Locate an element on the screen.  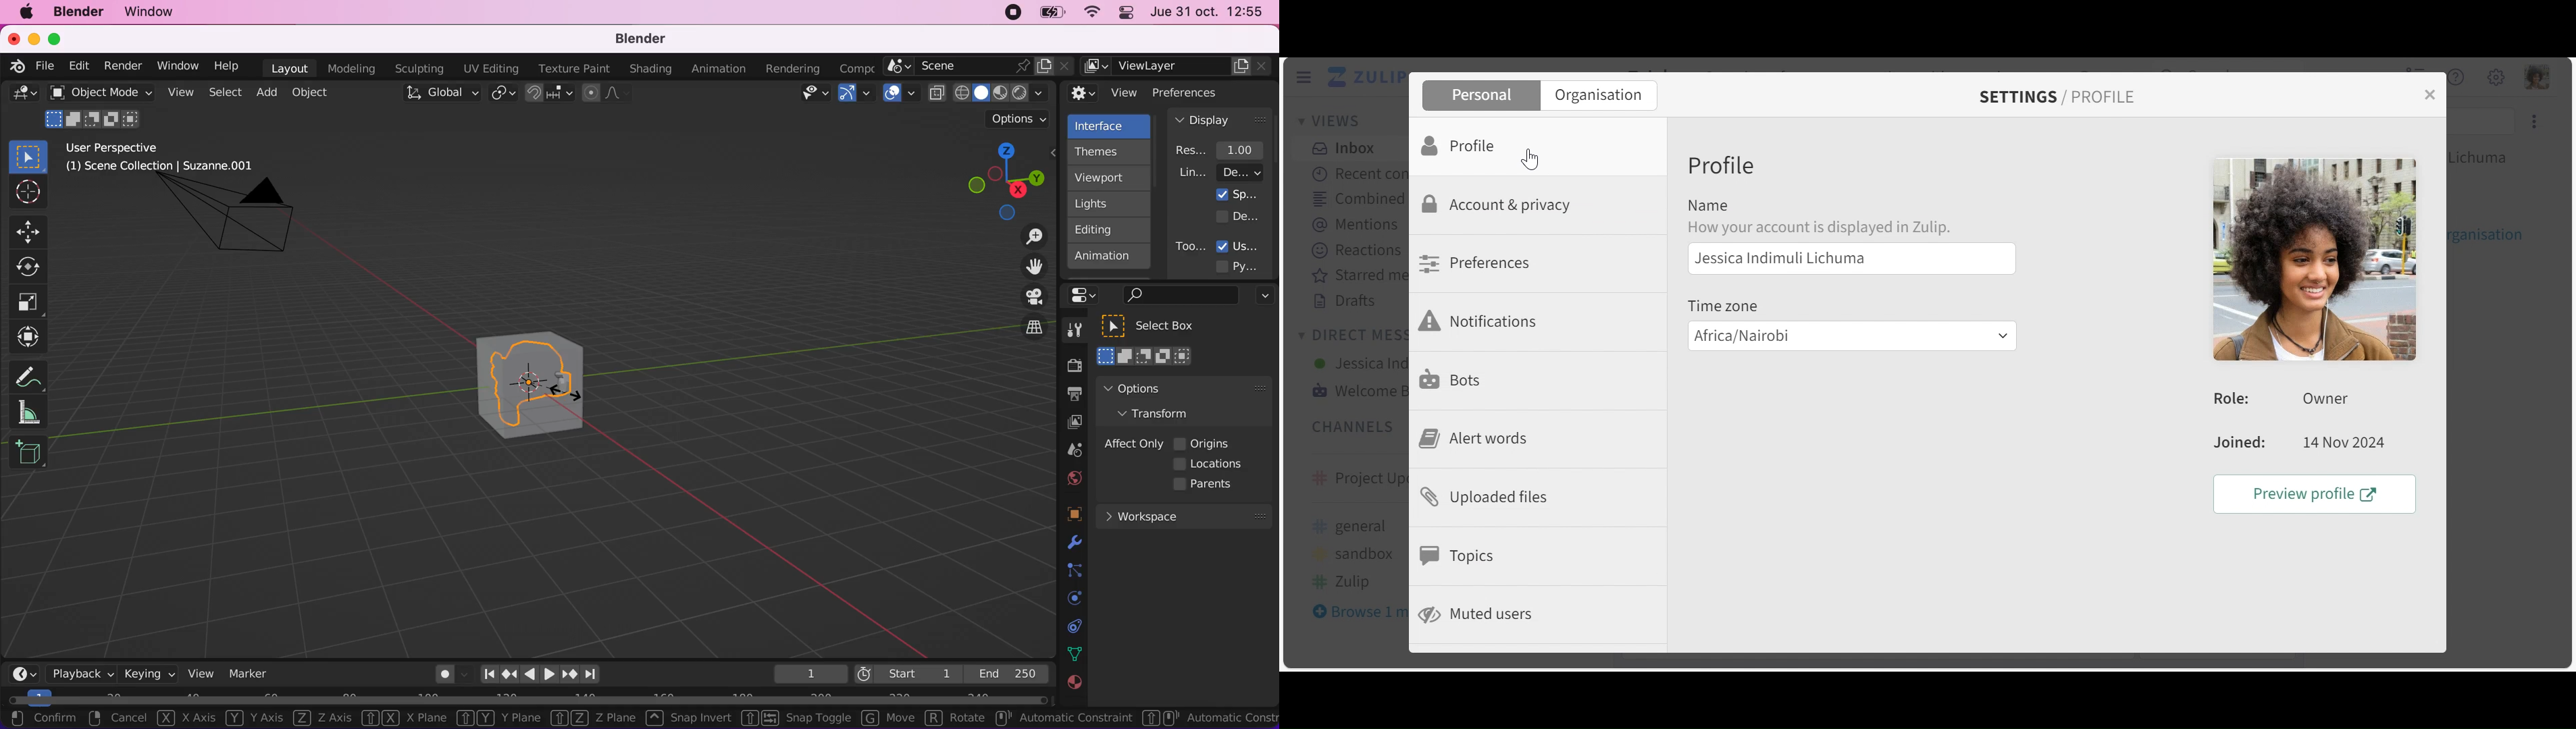
z axis is located at coordinates (319, 719).